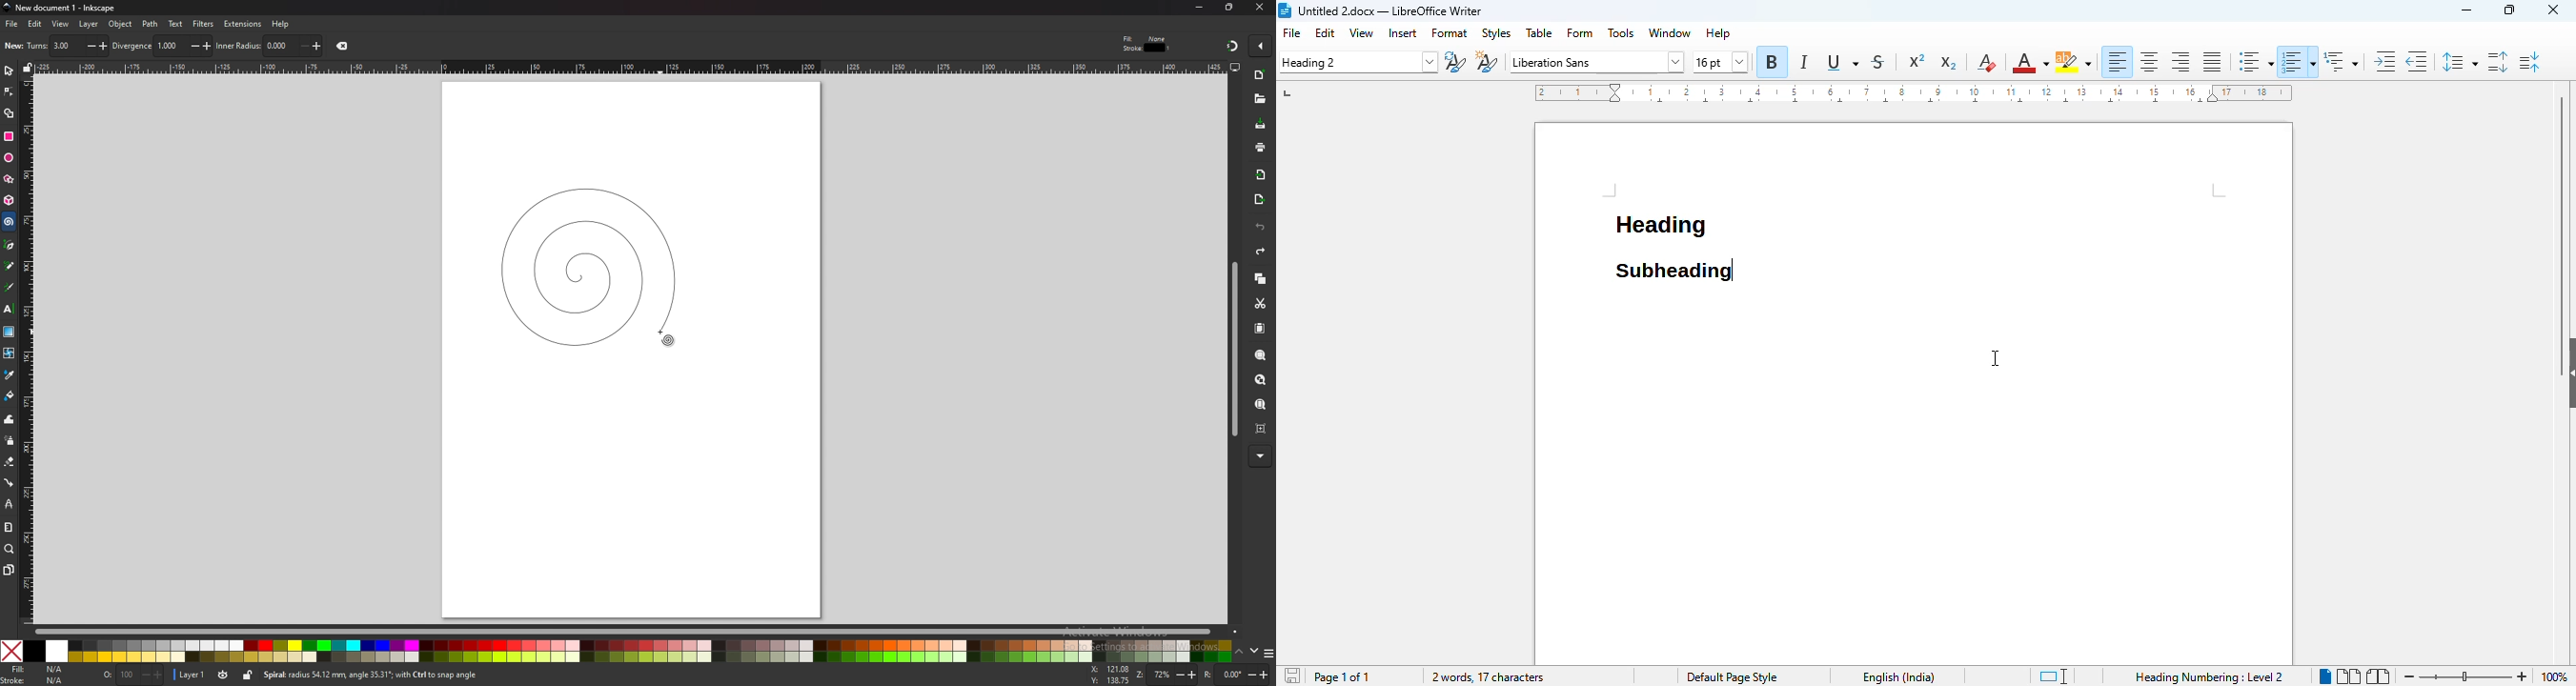 This screenshot has height=700, width=2576. I want to click on document saved as word file, so click(1389, 10).